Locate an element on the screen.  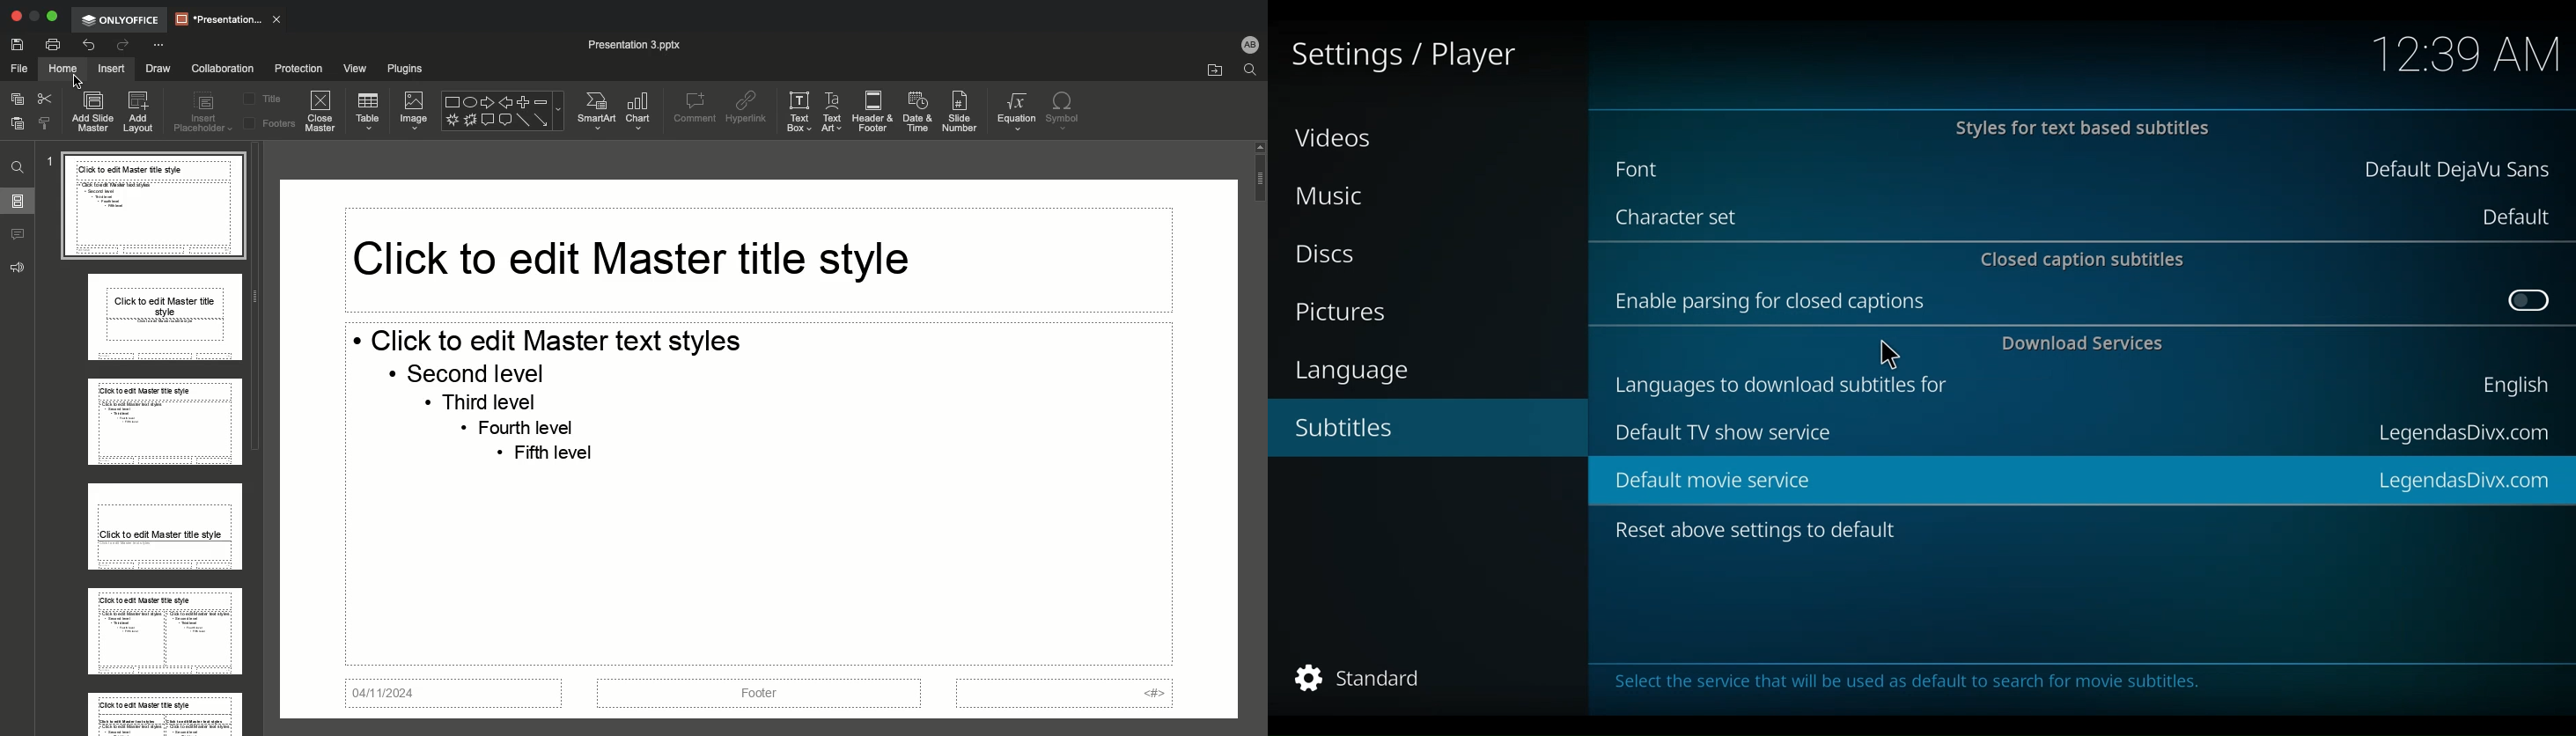
Comments is located at coordinates (20, 235).